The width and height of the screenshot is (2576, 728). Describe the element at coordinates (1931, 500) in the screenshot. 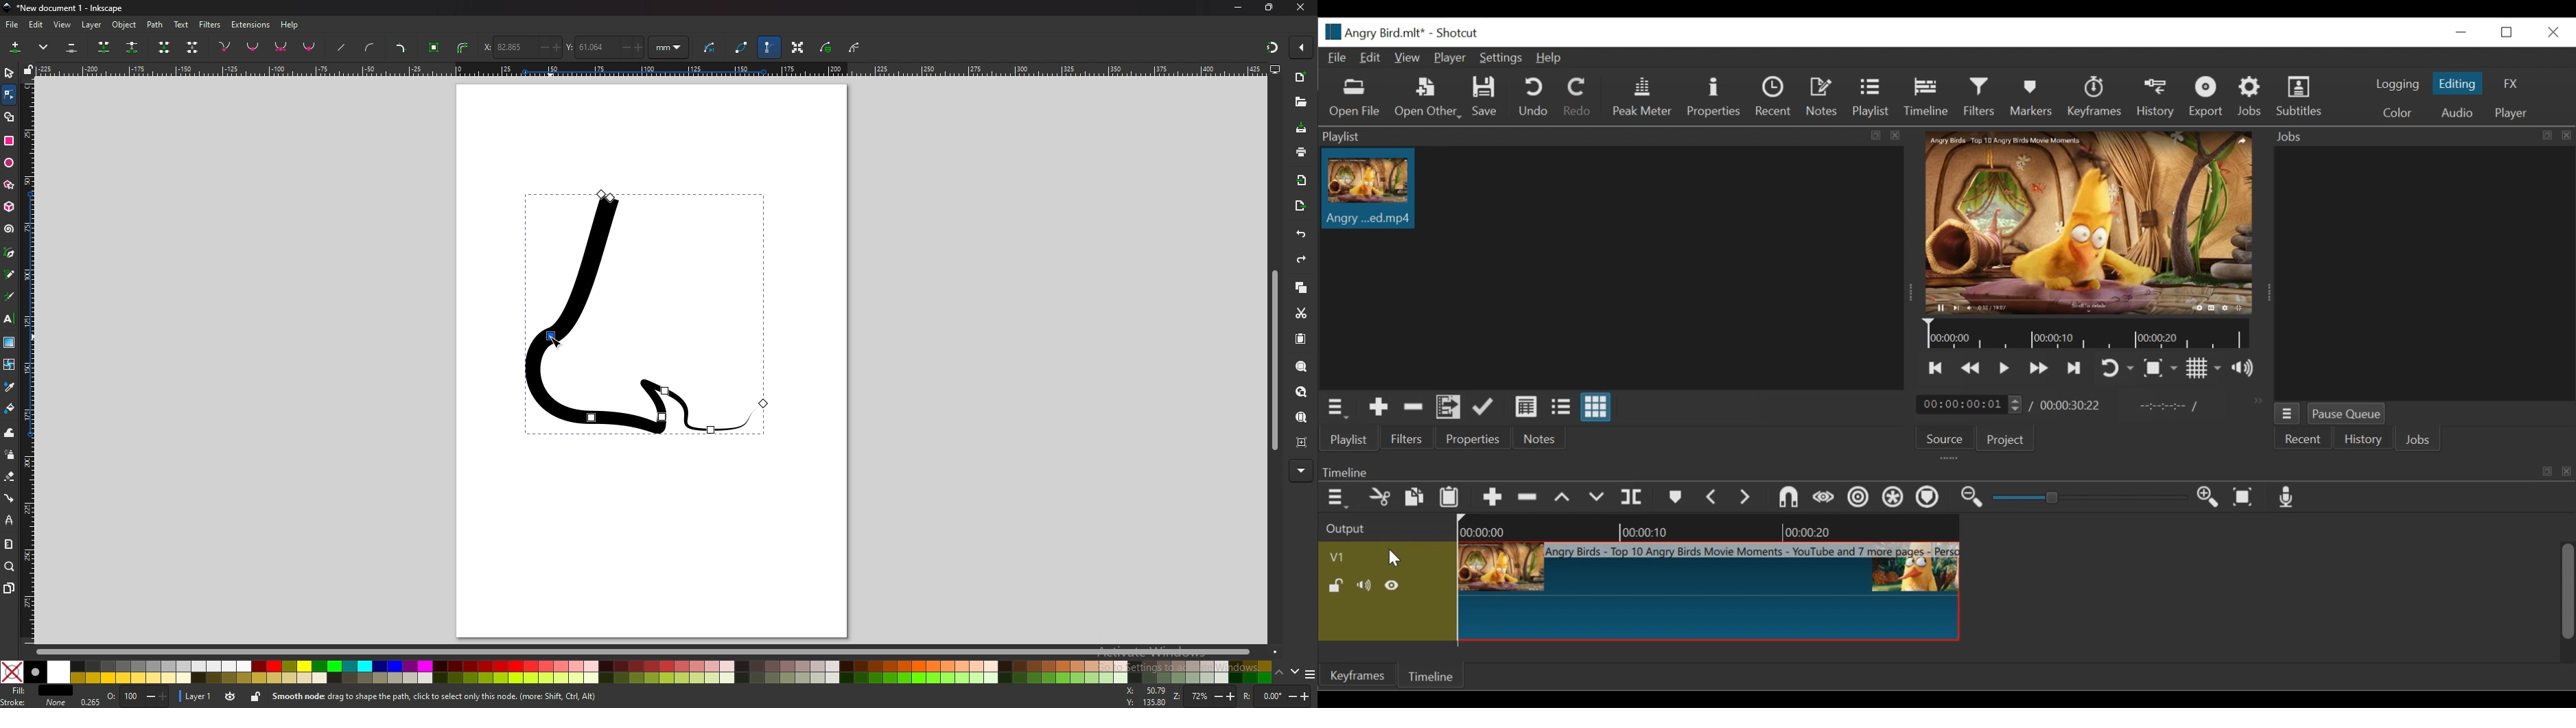

I see `Ripple Markers` at that location.